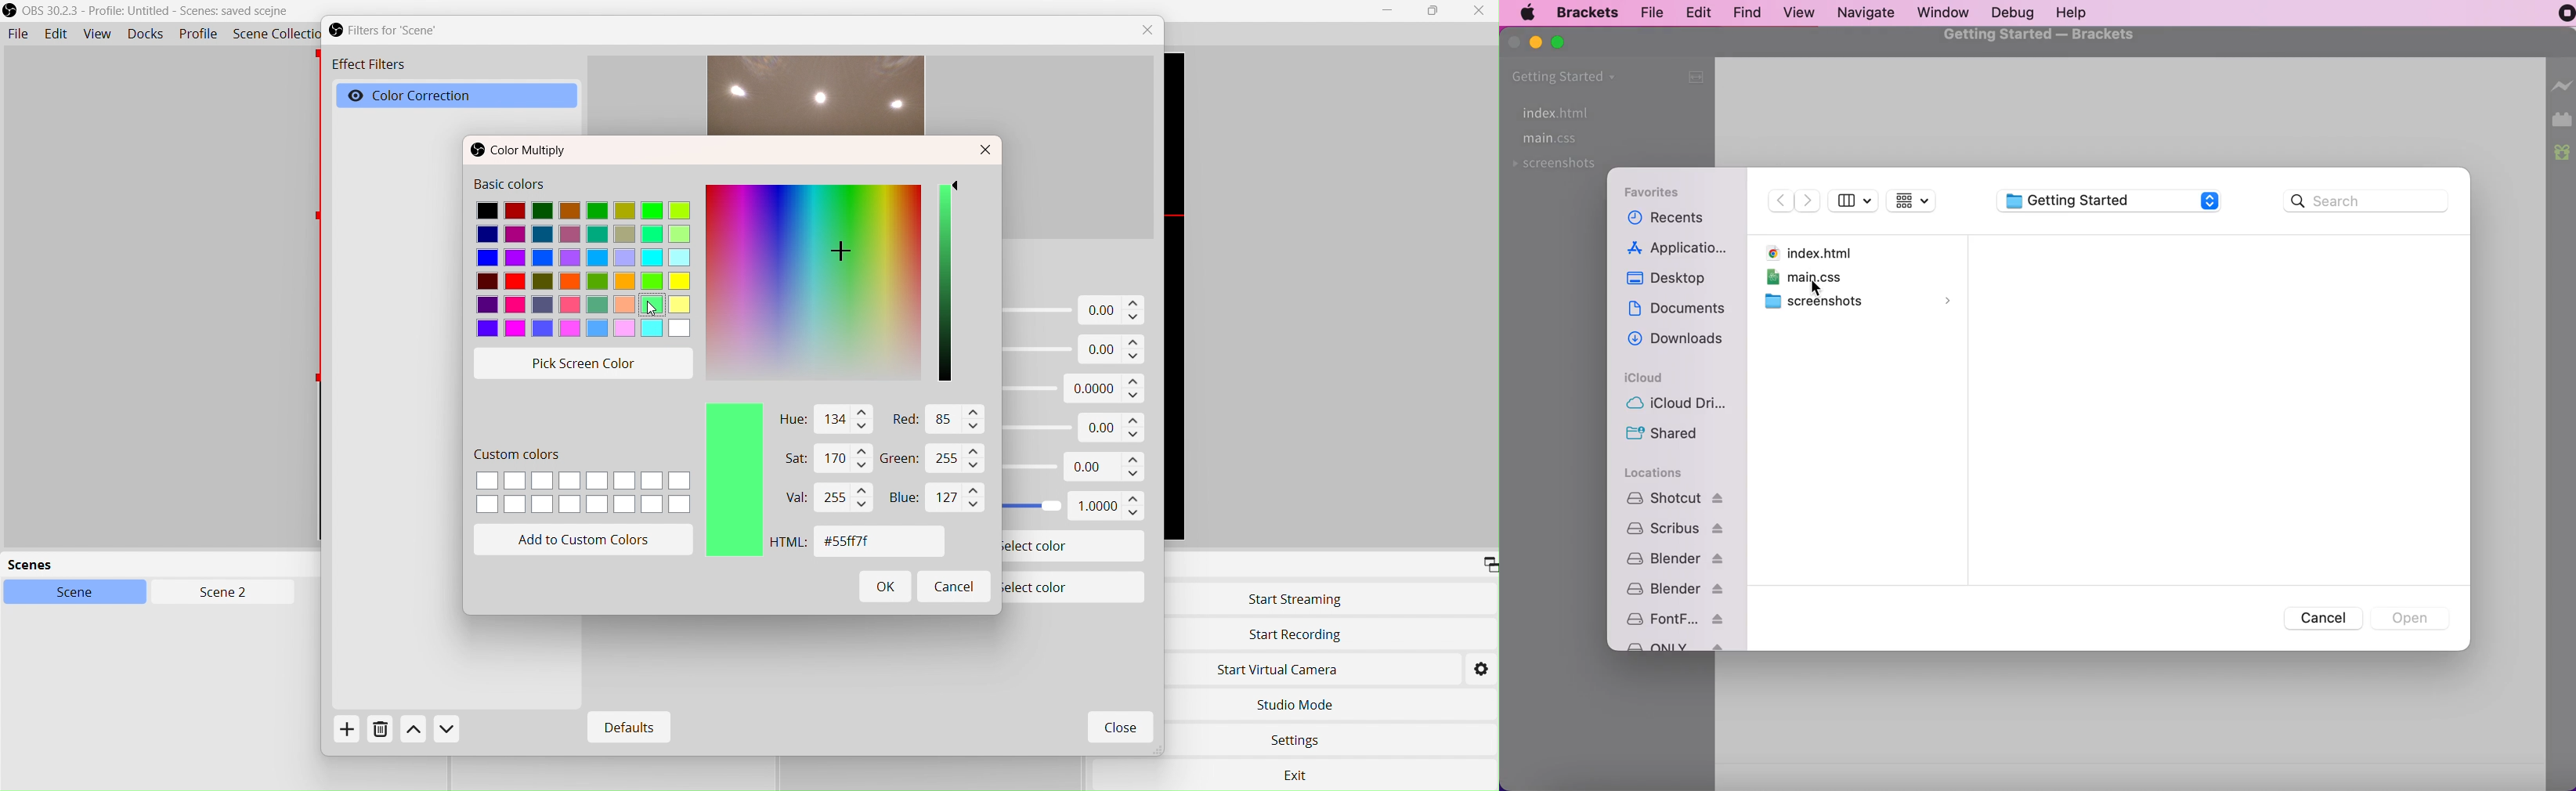 Image resolution: width=2576 pixels, height=812 pixels. What do you see at coordinates (948, 285) in the screenshot?
I see `color scale` at bounding box center [948, 285].